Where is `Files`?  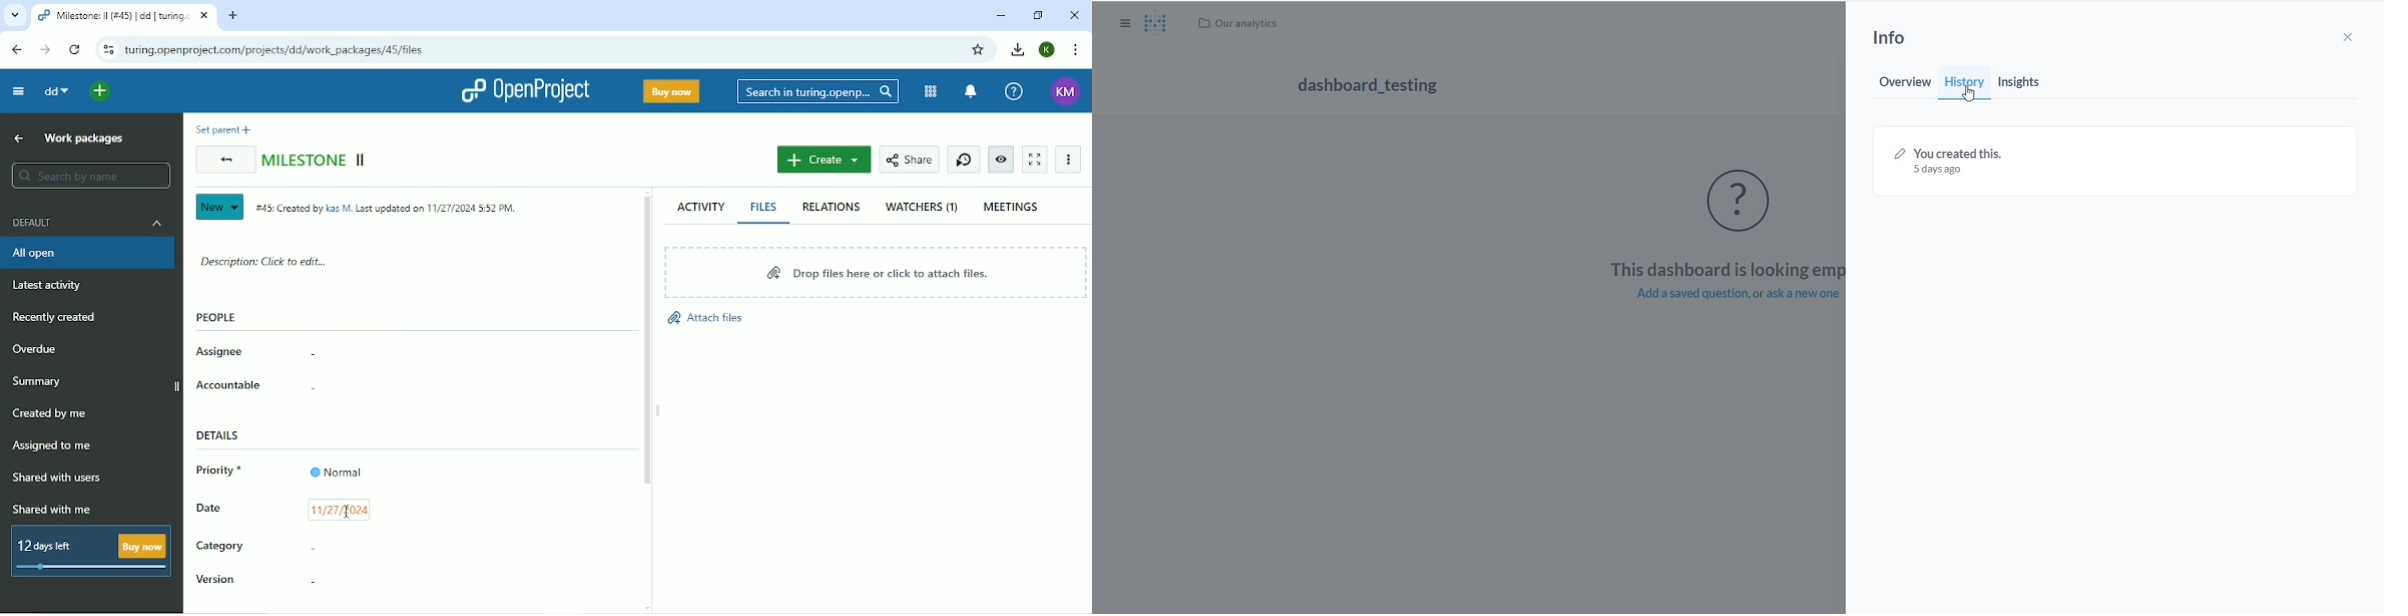
Files is located at coordinates (764, 206).